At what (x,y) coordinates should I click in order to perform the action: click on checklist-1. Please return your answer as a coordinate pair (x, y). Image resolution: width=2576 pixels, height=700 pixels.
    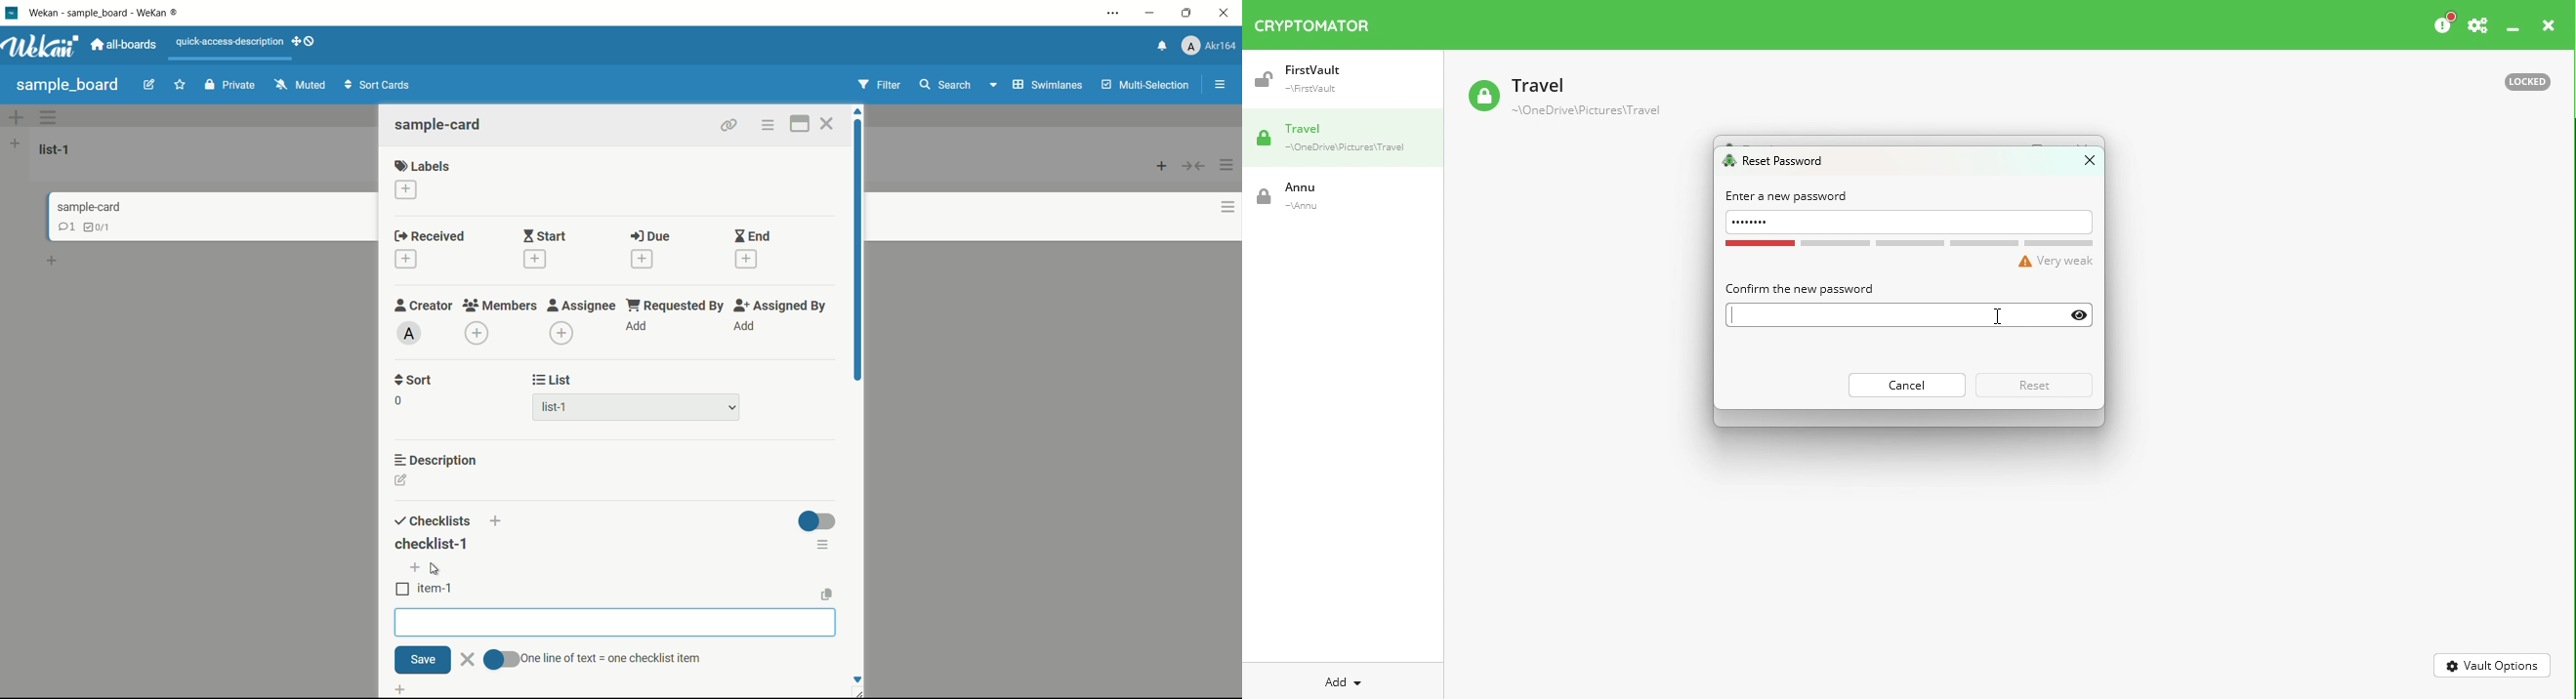
    Looking at the image, I should click on (438, 547).